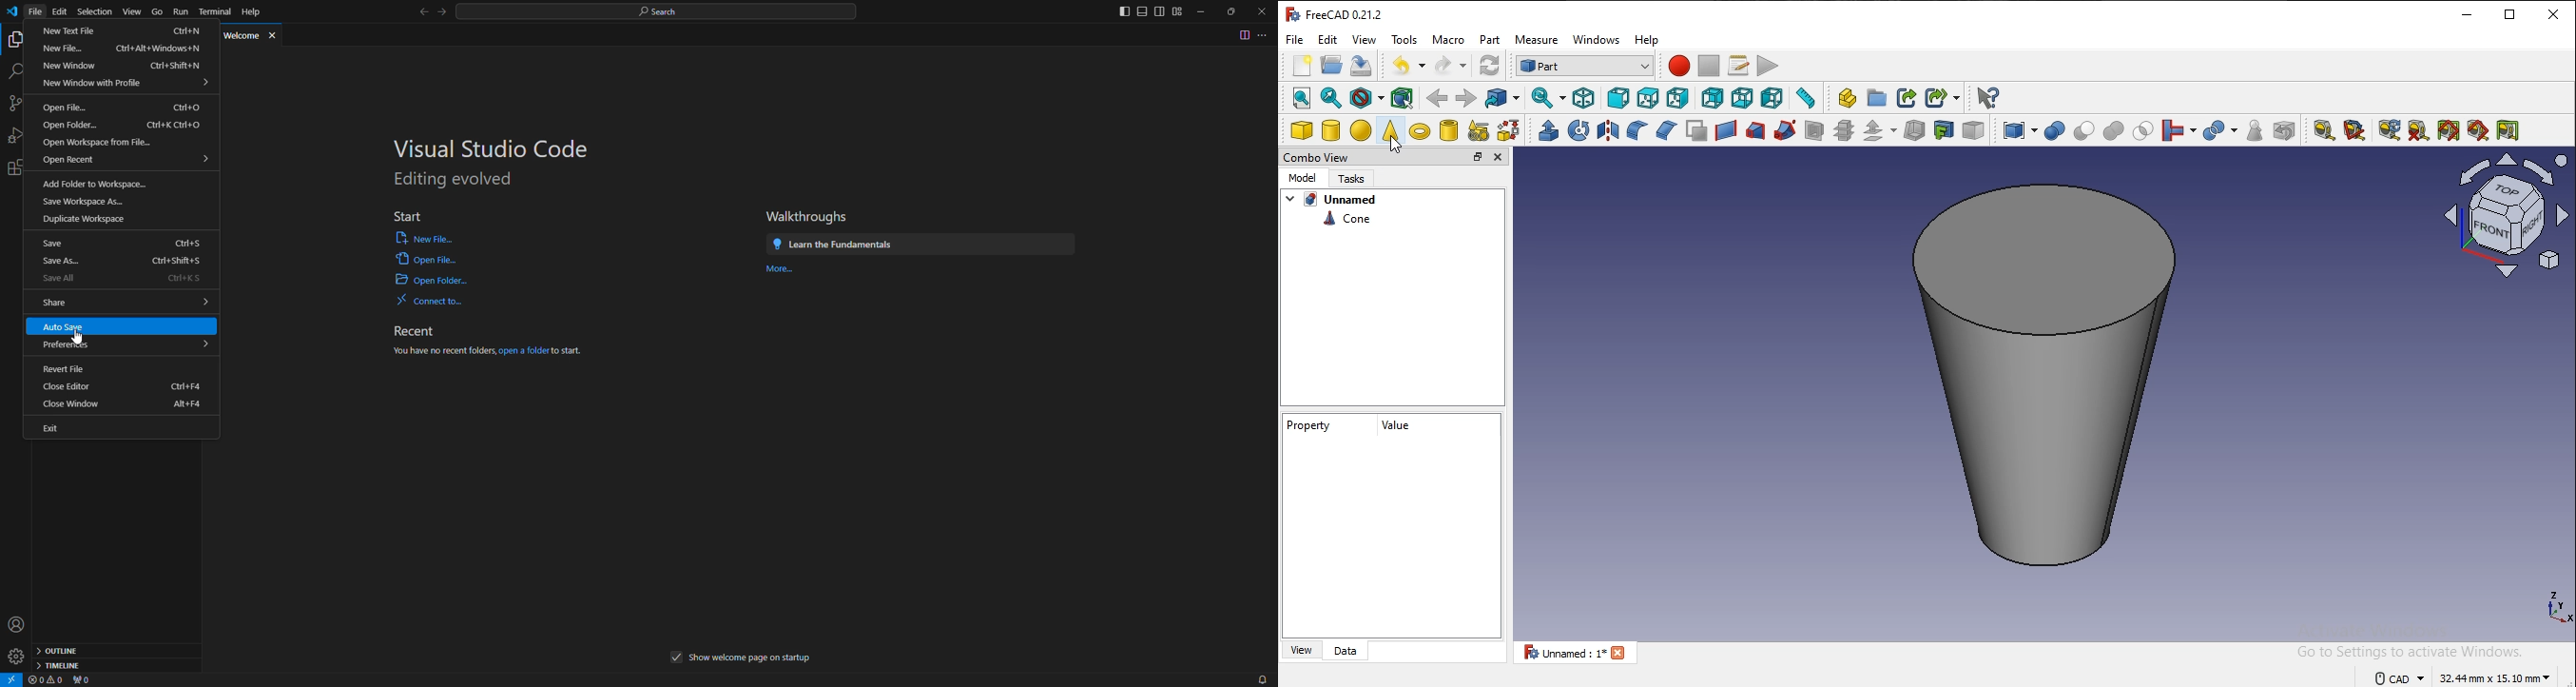 The width and height of the screenshot is (2576, 700). What do you see at coordinates (415, 332) in the screenshot?
I see `recent` at bounding box center [415, 332].